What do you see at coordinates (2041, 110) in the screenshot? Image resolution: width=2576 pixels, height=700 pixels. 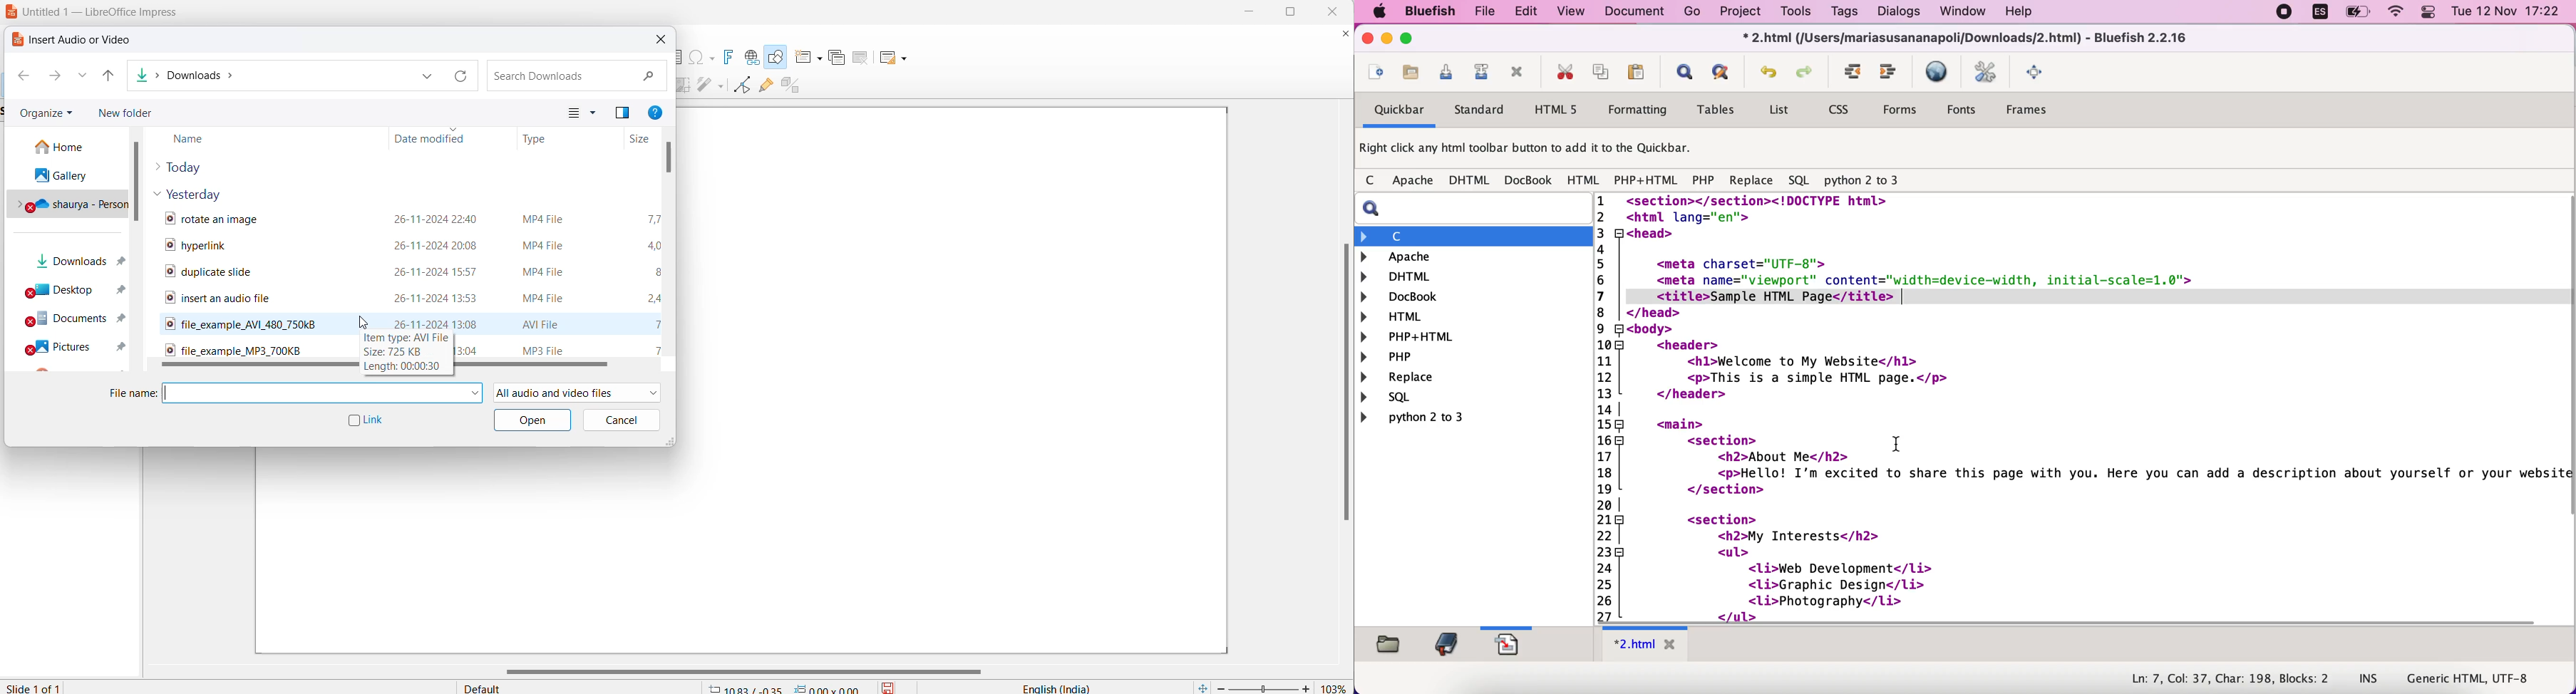 I see `frames` at bounding box center [2041, 110].